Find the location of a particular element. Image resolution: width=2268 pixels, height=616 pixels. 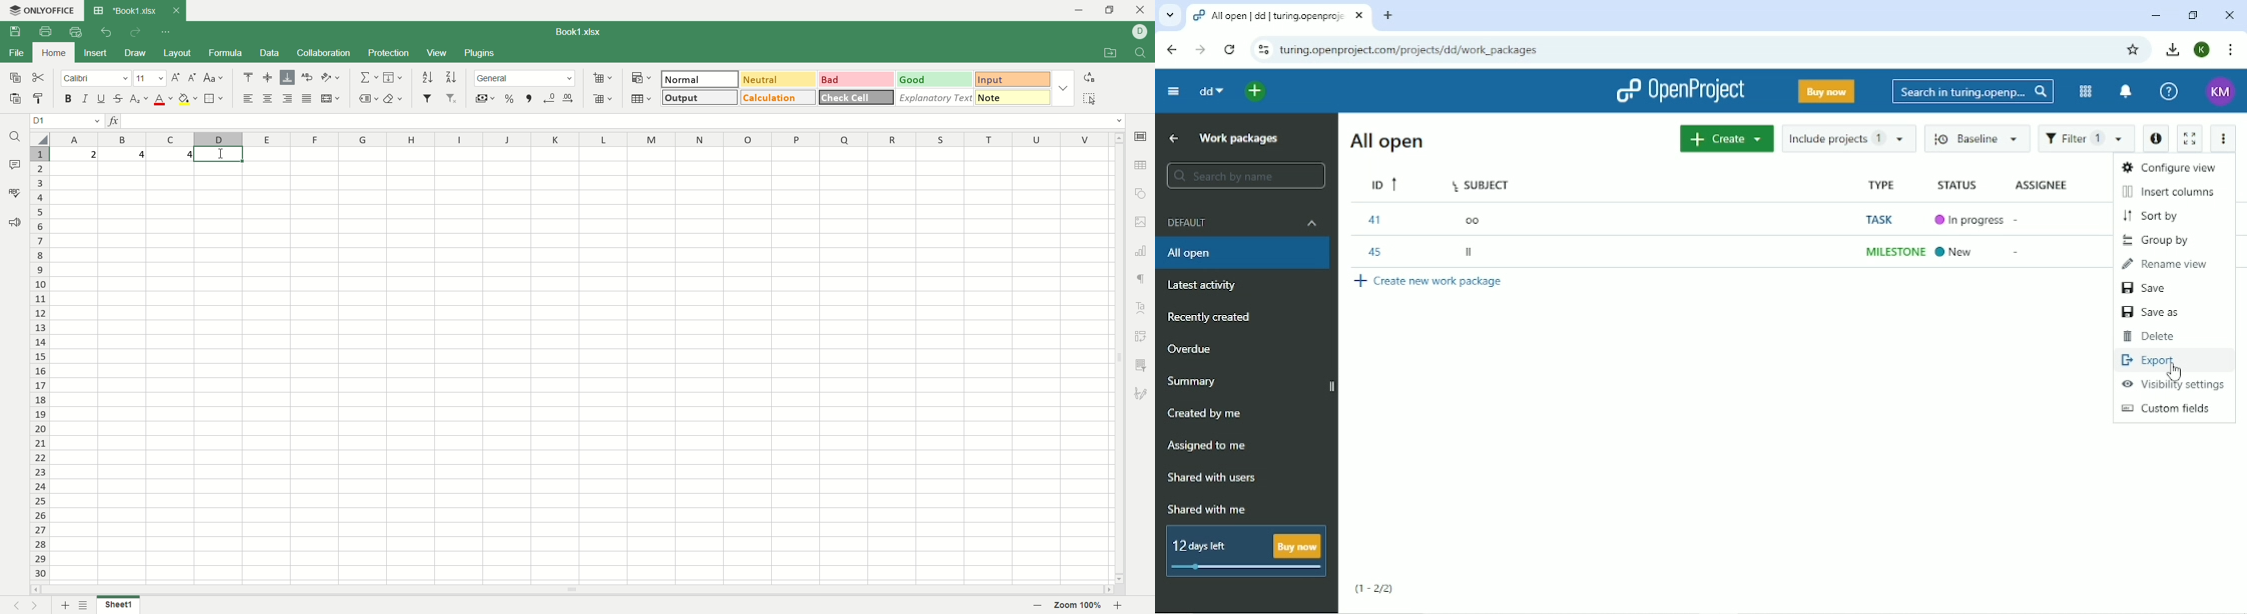

general is located at coordinates (527, 79).